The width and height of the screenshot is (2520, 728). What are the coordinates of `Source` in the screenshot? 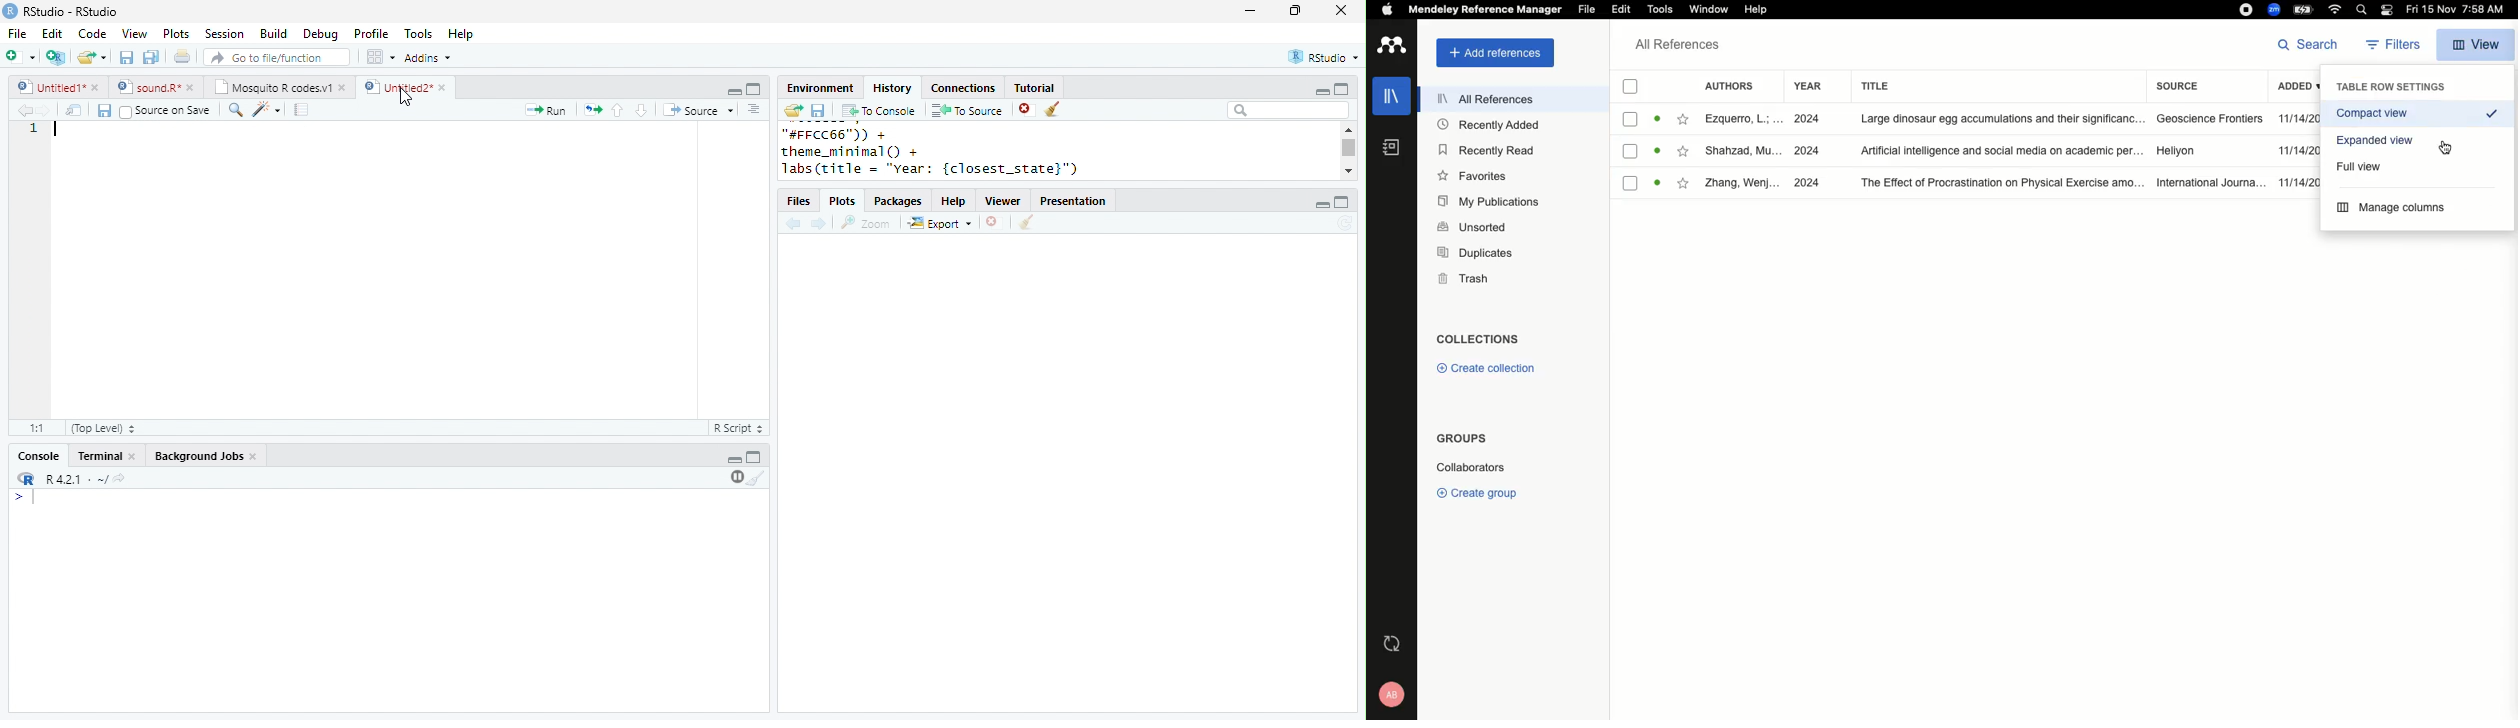 It's located at (698, 109).